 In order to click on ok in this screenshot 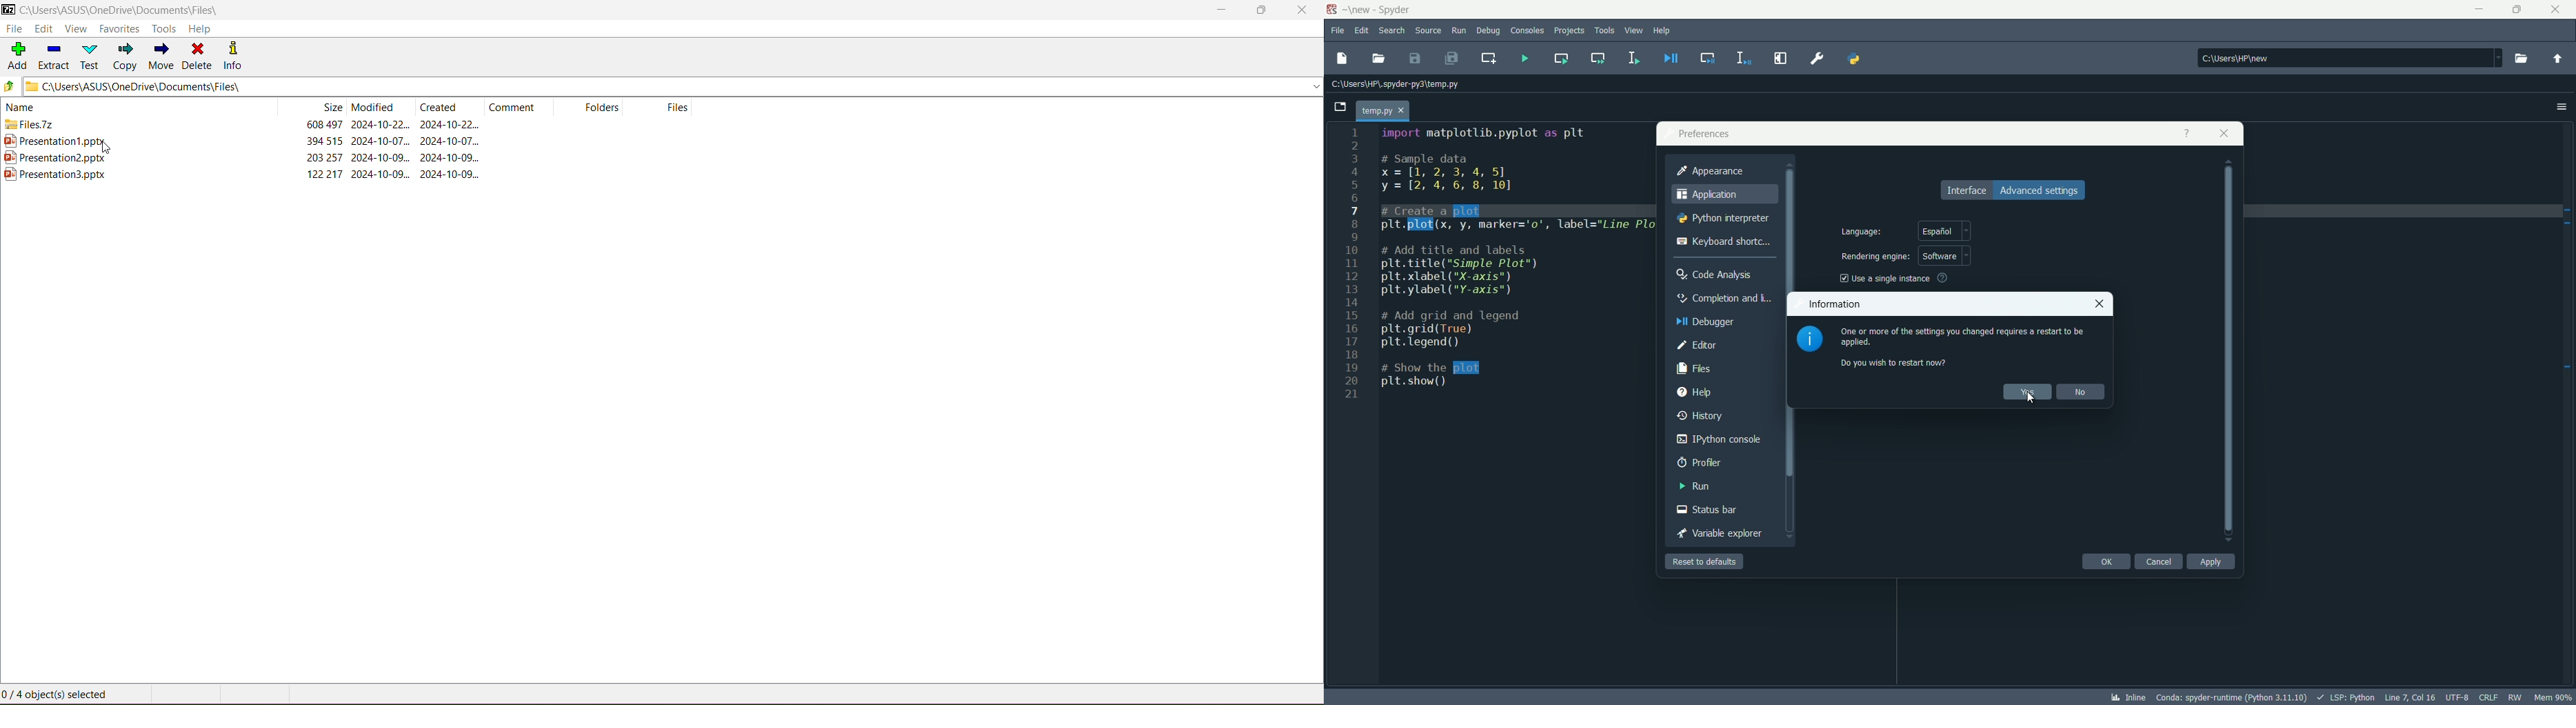, I will do `click(2106, 562)`.